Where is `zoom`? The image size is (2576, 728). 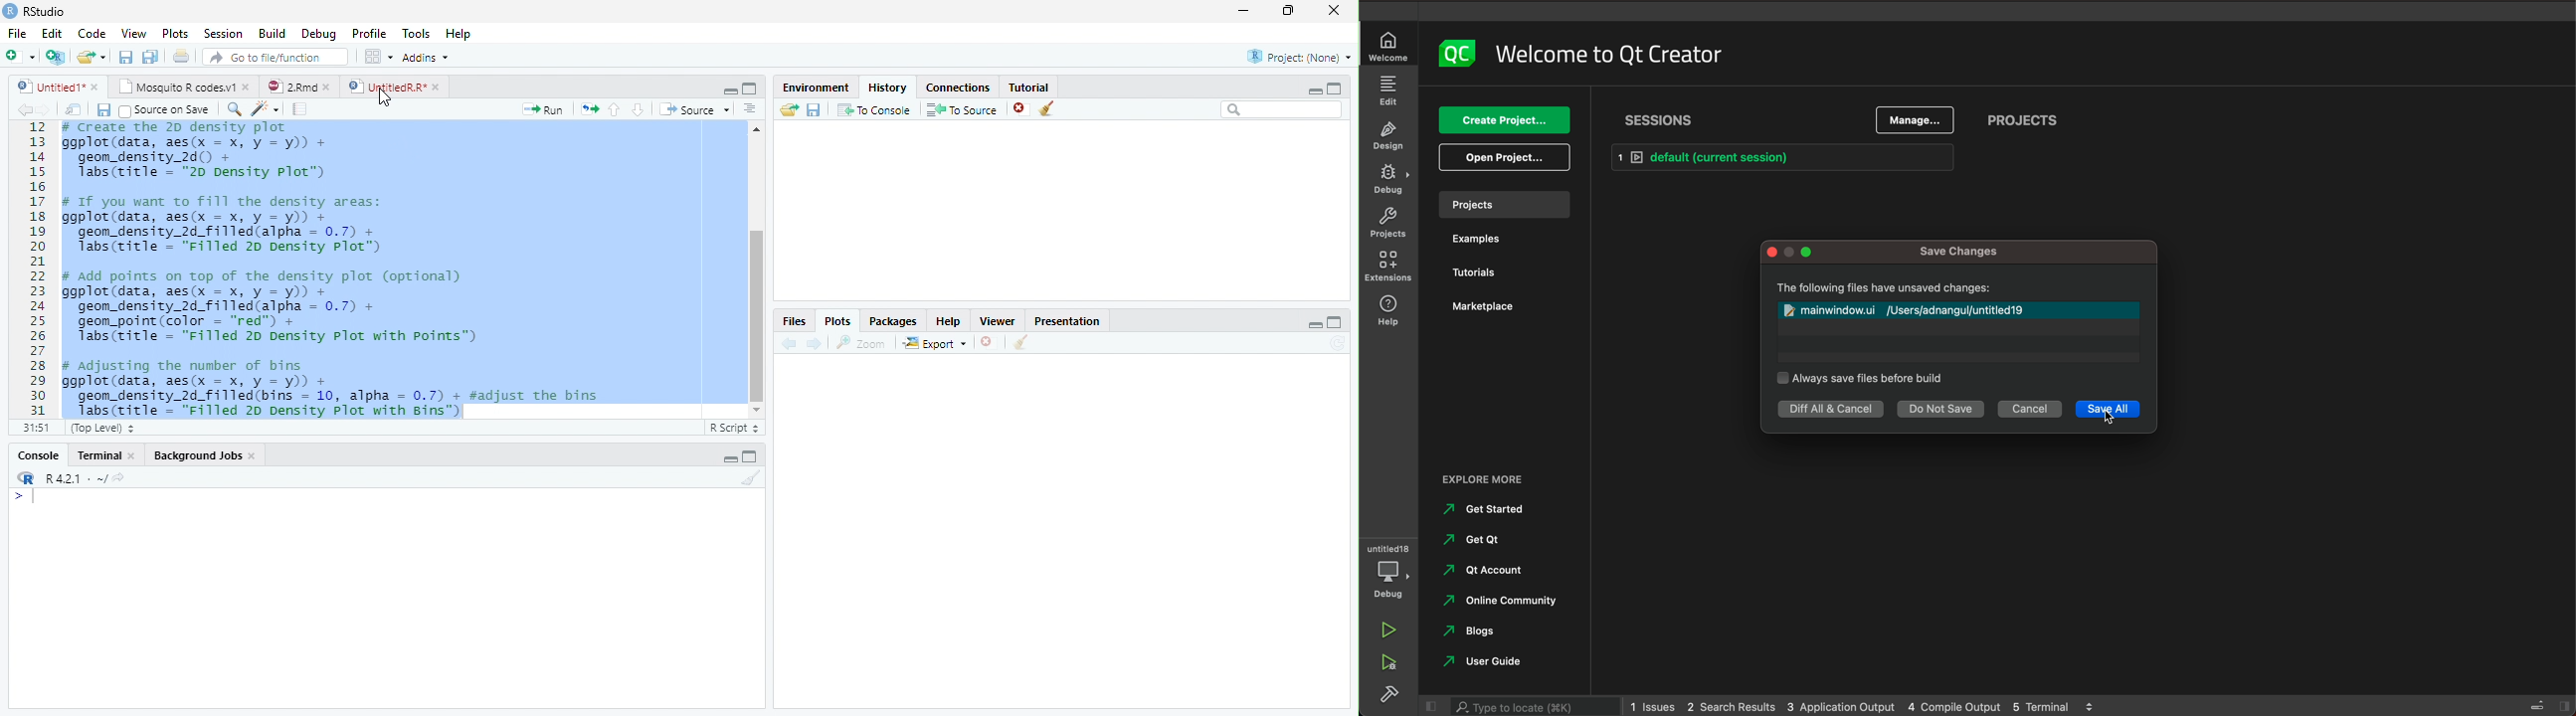 zoom is located at coordinates (864, 344).